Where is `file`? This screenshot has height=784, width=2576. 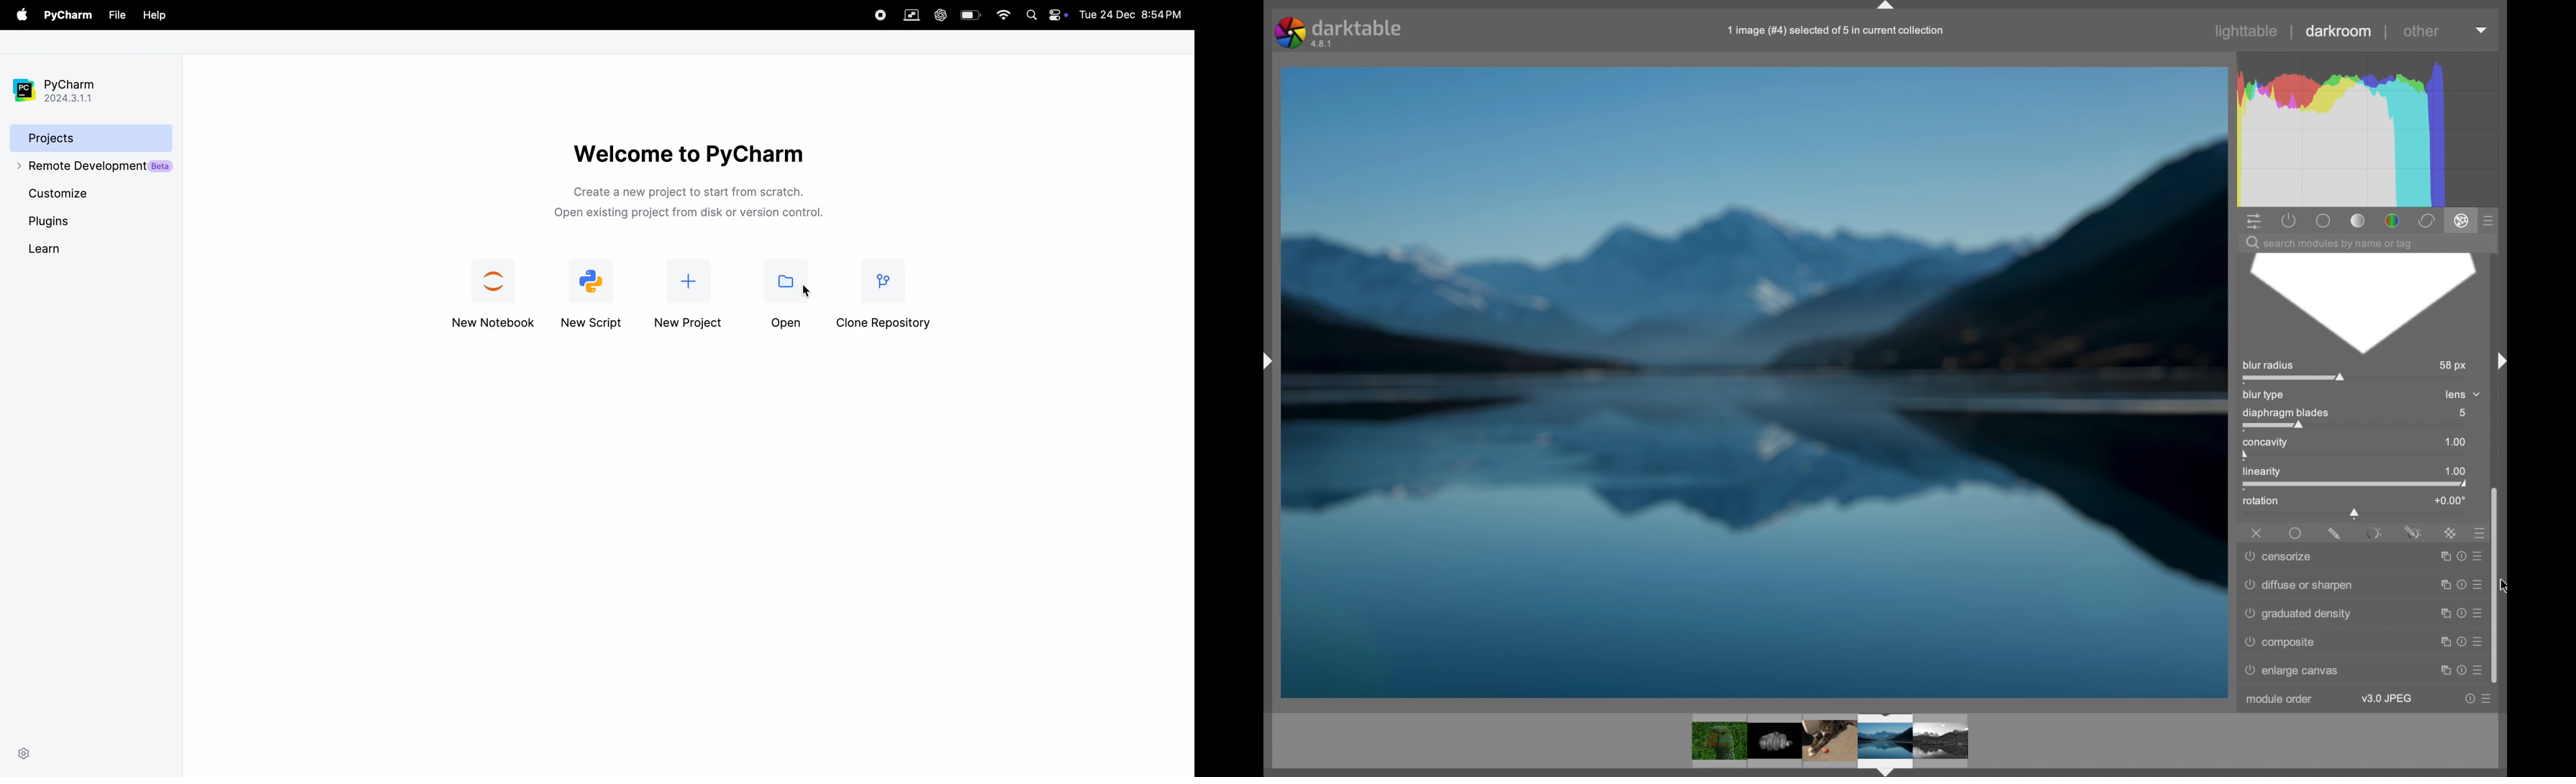
file is located at coordinates (117, 15).